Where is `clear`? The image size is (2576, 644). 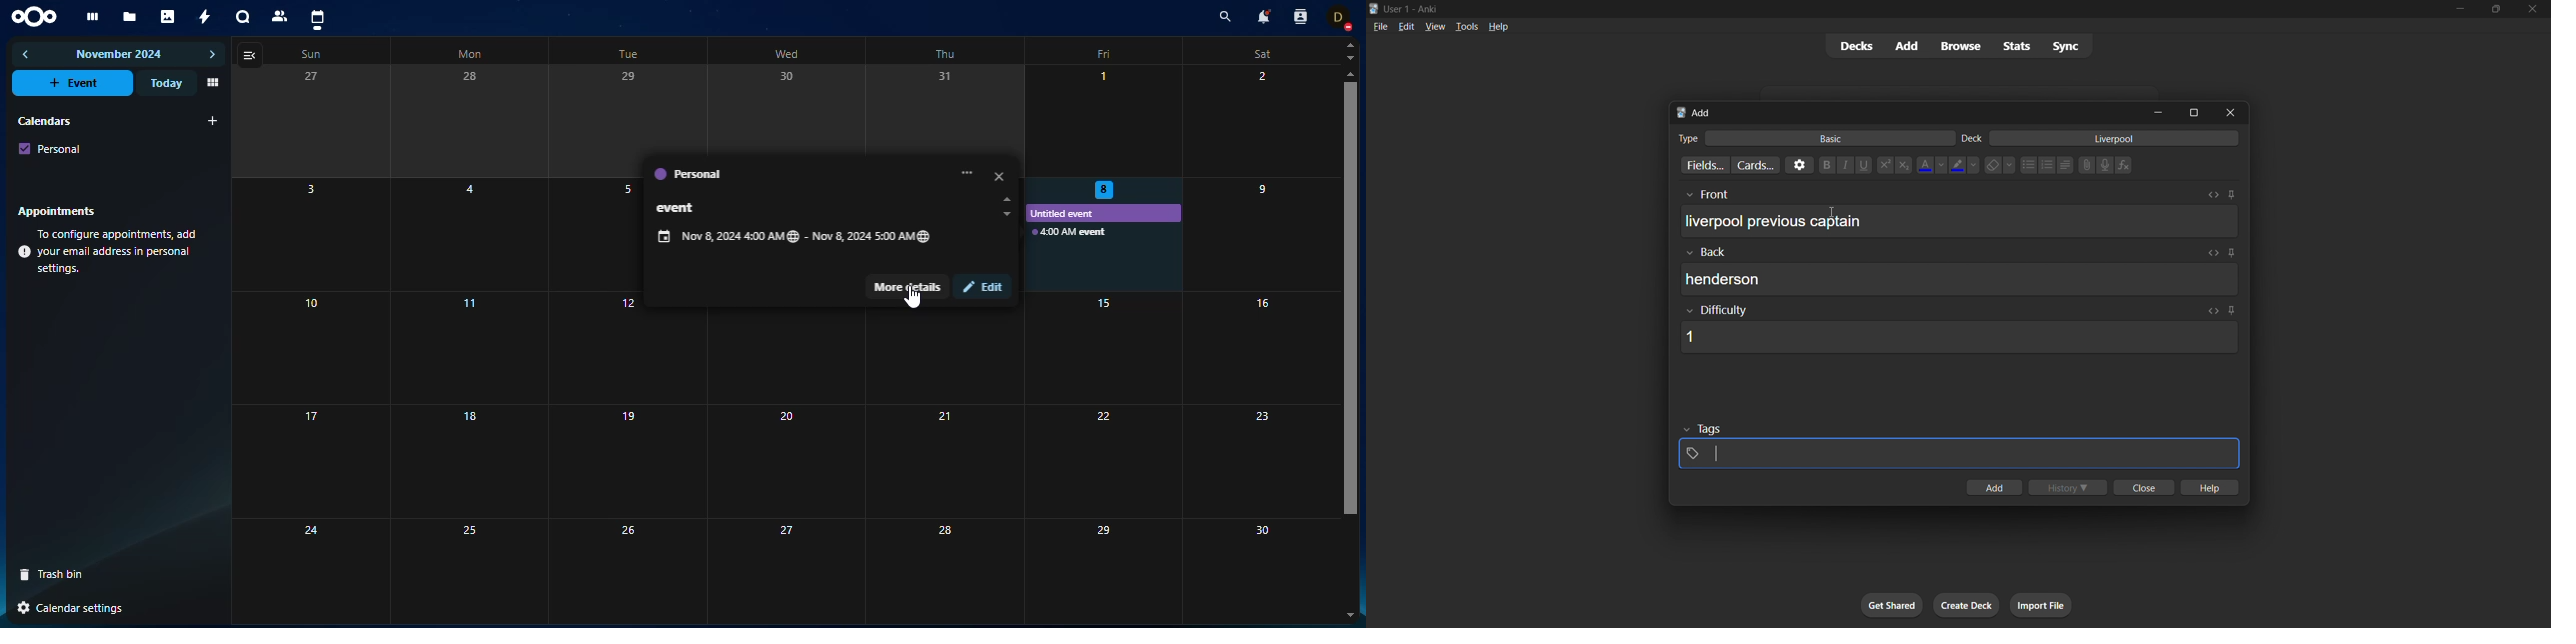
clear is located at coordinates (2000, 164).